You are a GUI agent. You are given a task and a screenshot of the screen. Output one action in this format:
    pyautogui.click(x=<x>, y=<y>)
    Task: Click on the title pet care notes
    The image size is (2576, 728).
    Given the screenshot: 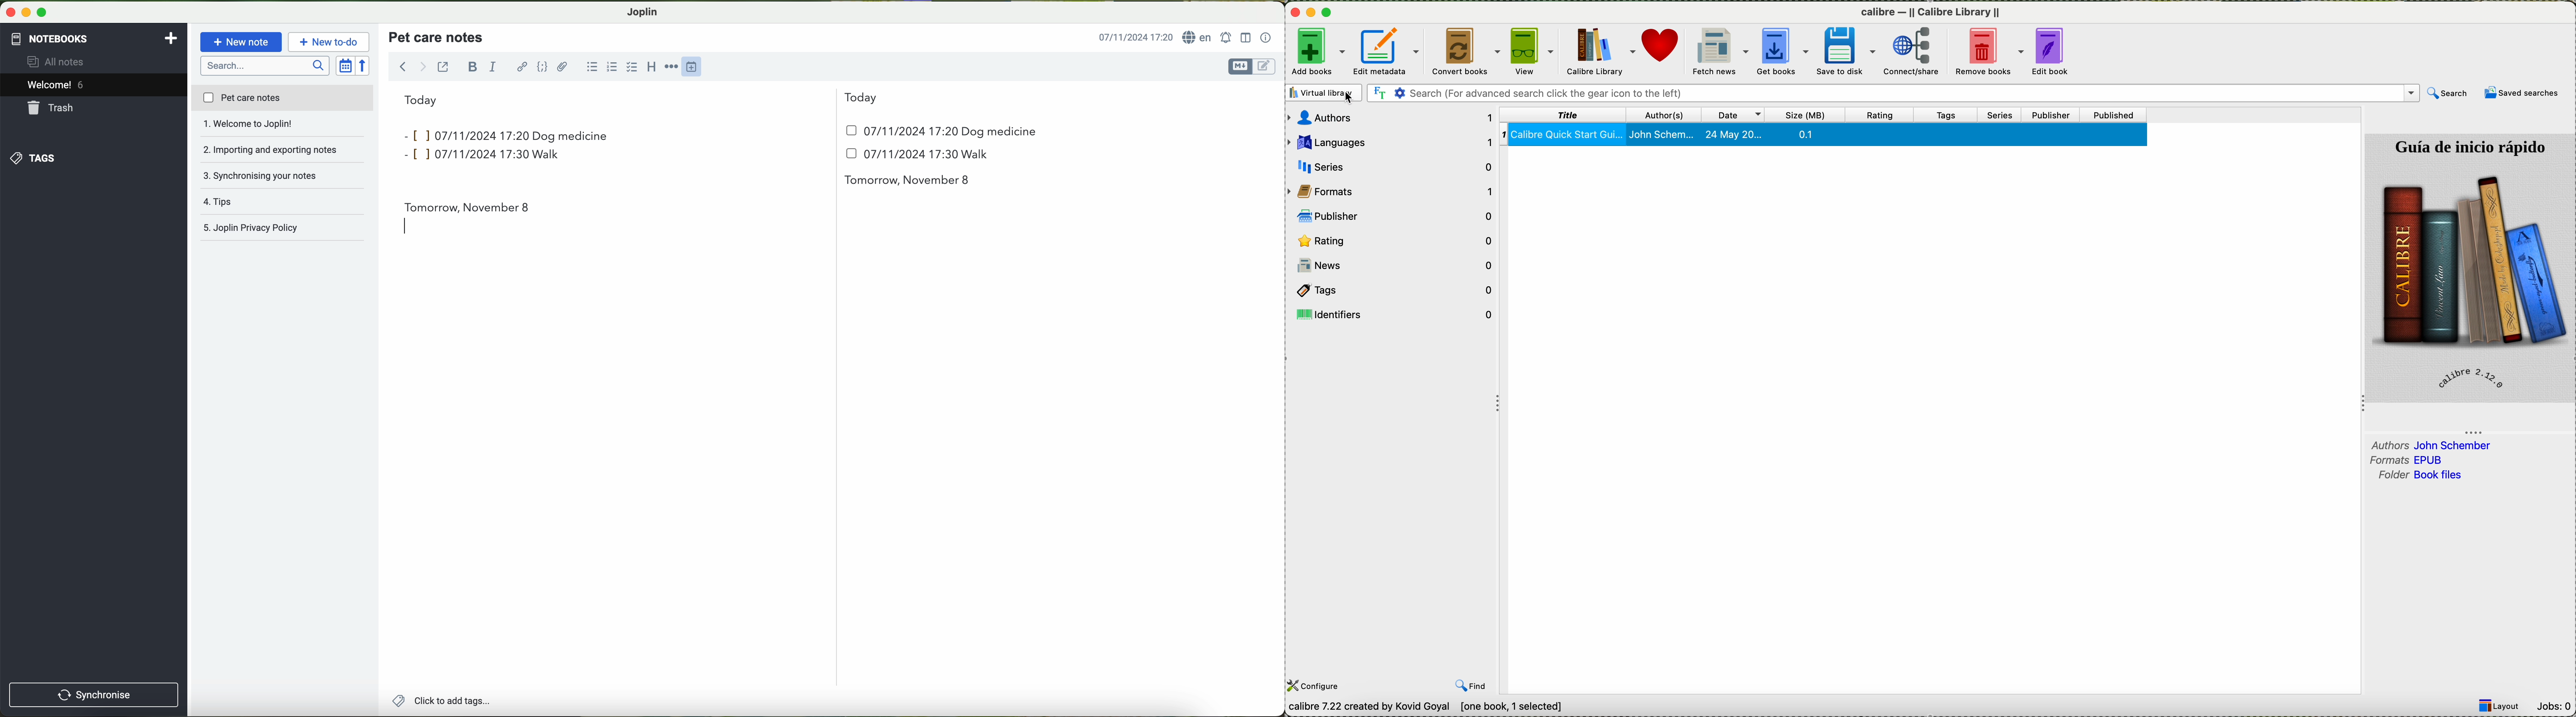 What is the action you would take?
    pyautogui.click(x=437, y=36)
    